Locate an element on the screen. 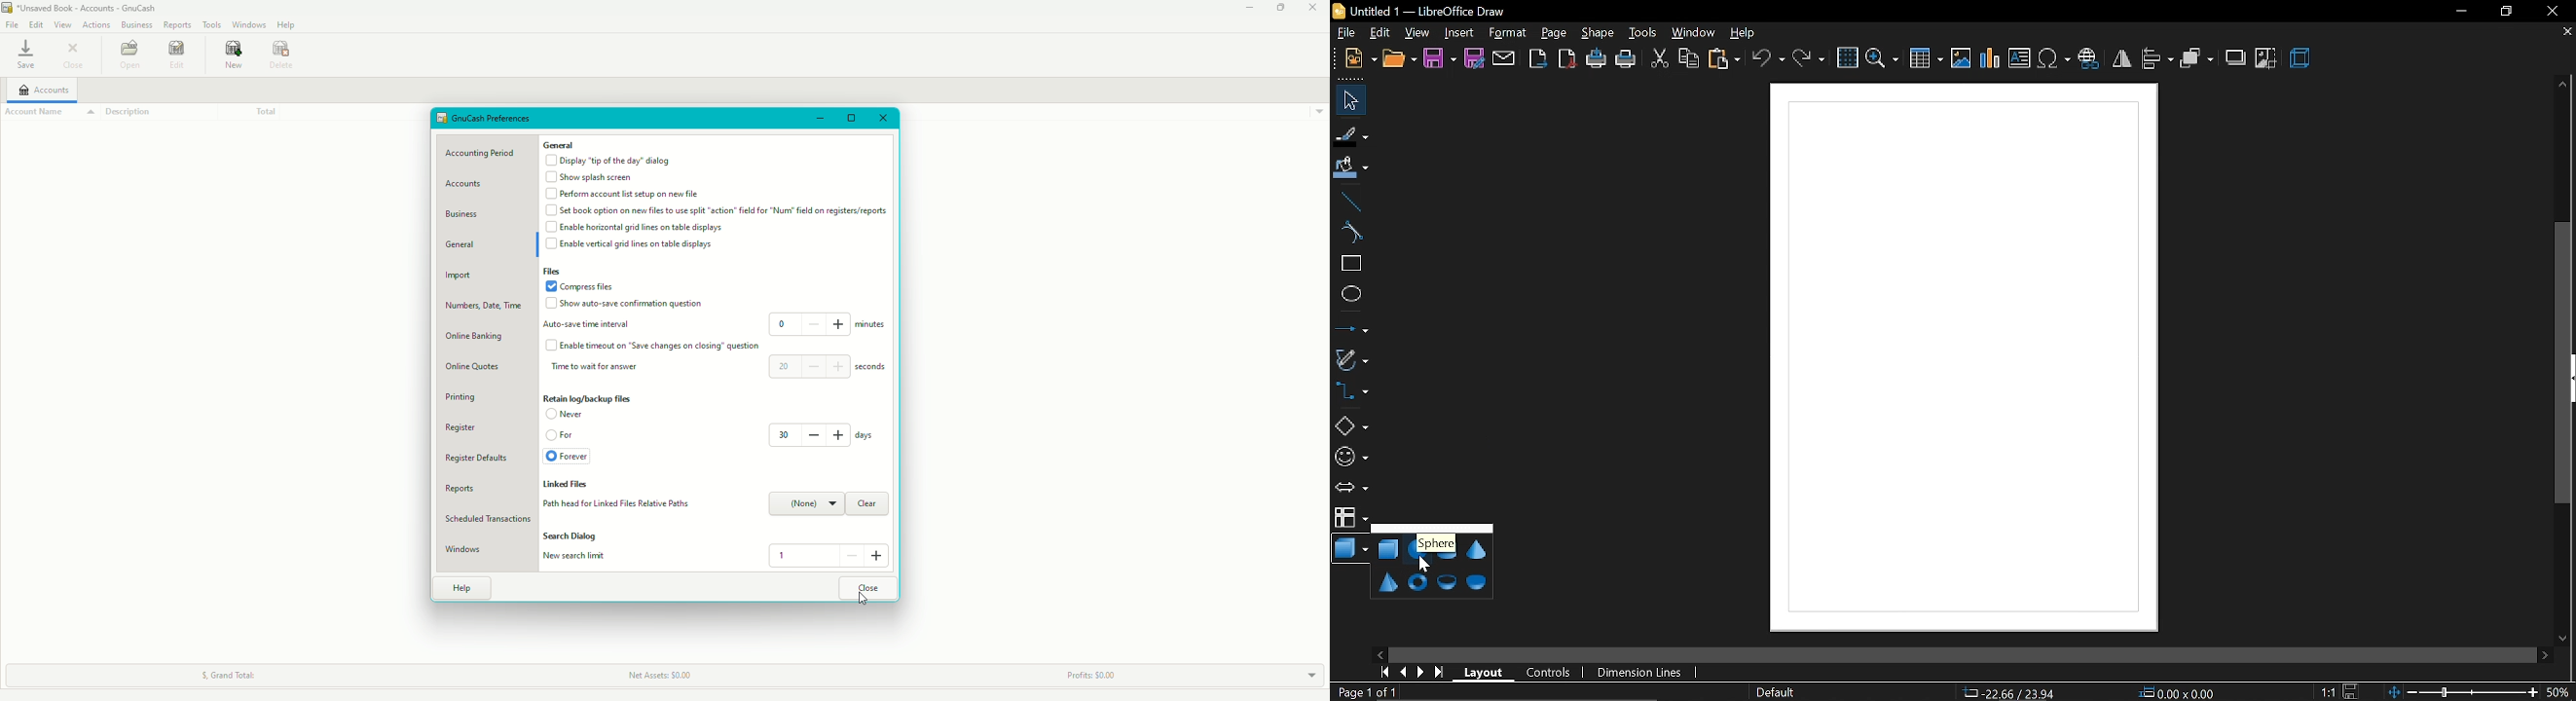  cube is located at coordinates (1386, 551).